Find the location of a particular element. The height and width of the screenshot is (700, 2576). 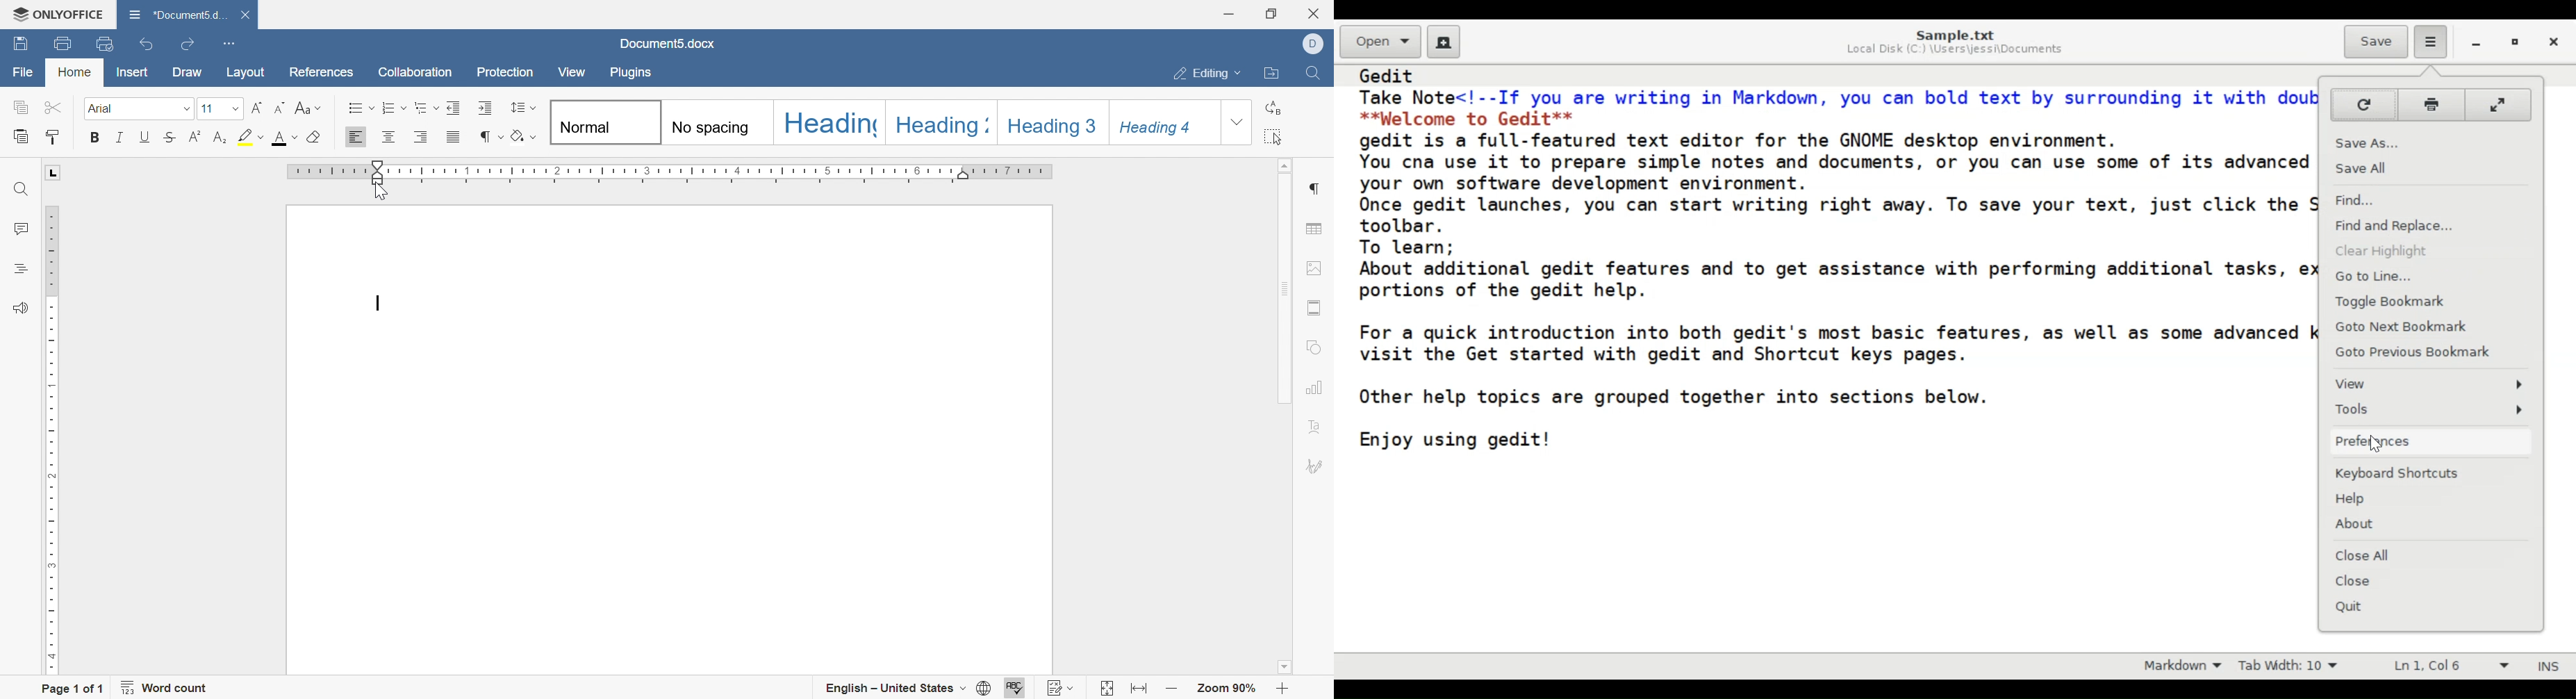

increase indent is located at coordinates (484, 107).